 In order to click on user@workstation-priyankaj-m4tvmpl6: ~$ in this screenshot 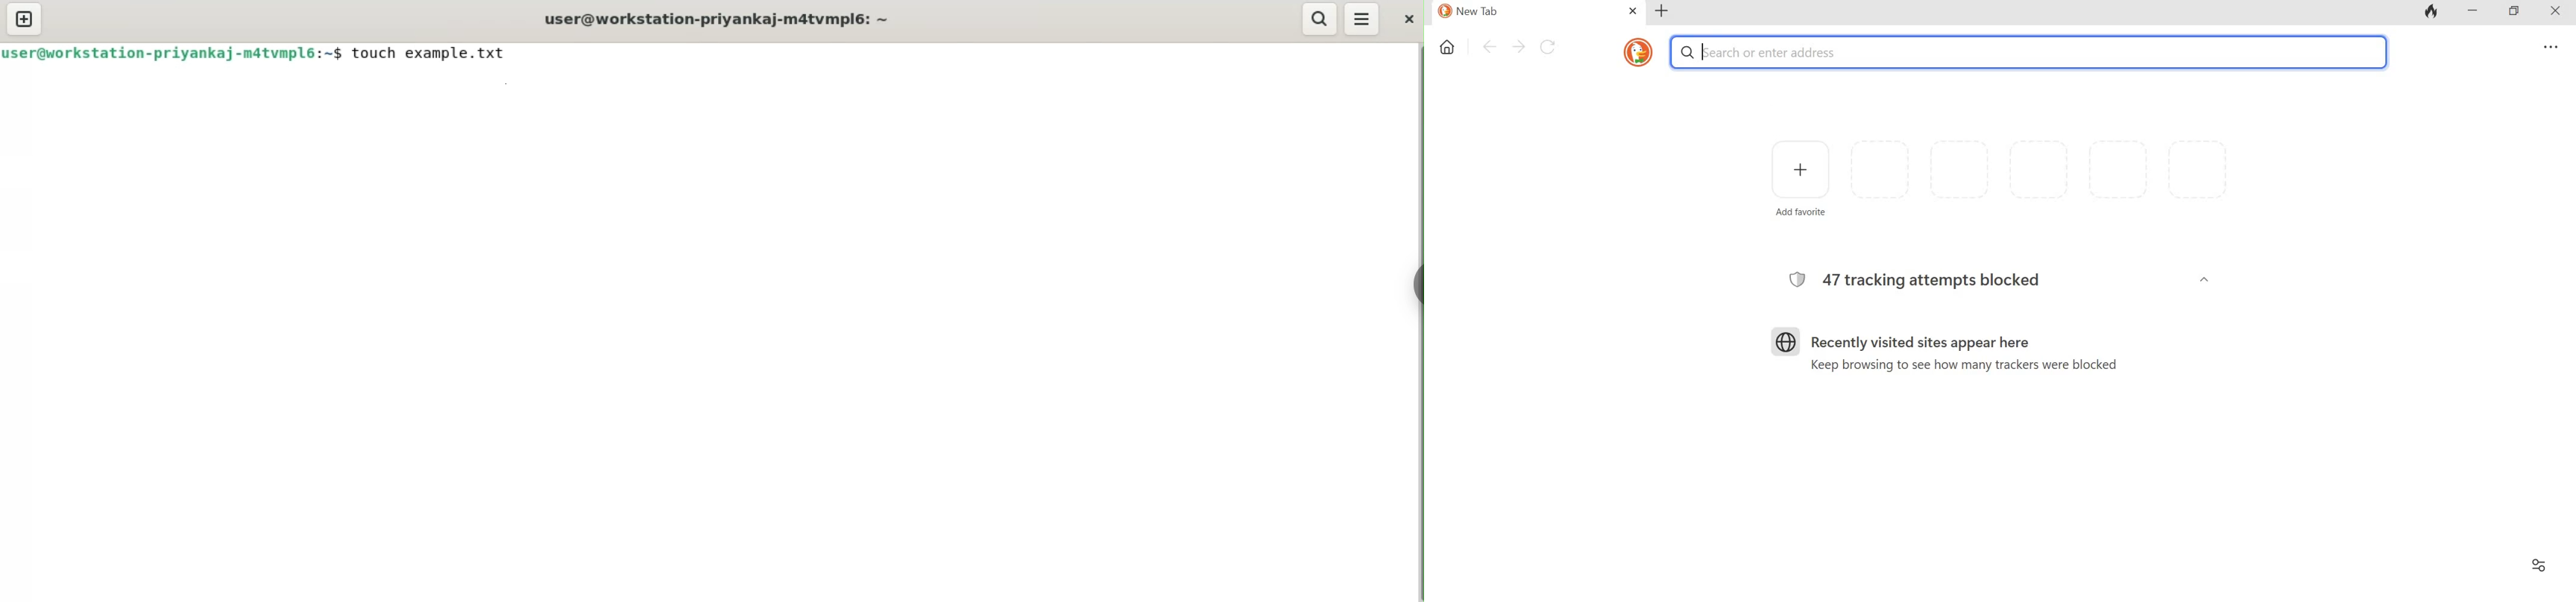, I will do `click(173, 52)`.